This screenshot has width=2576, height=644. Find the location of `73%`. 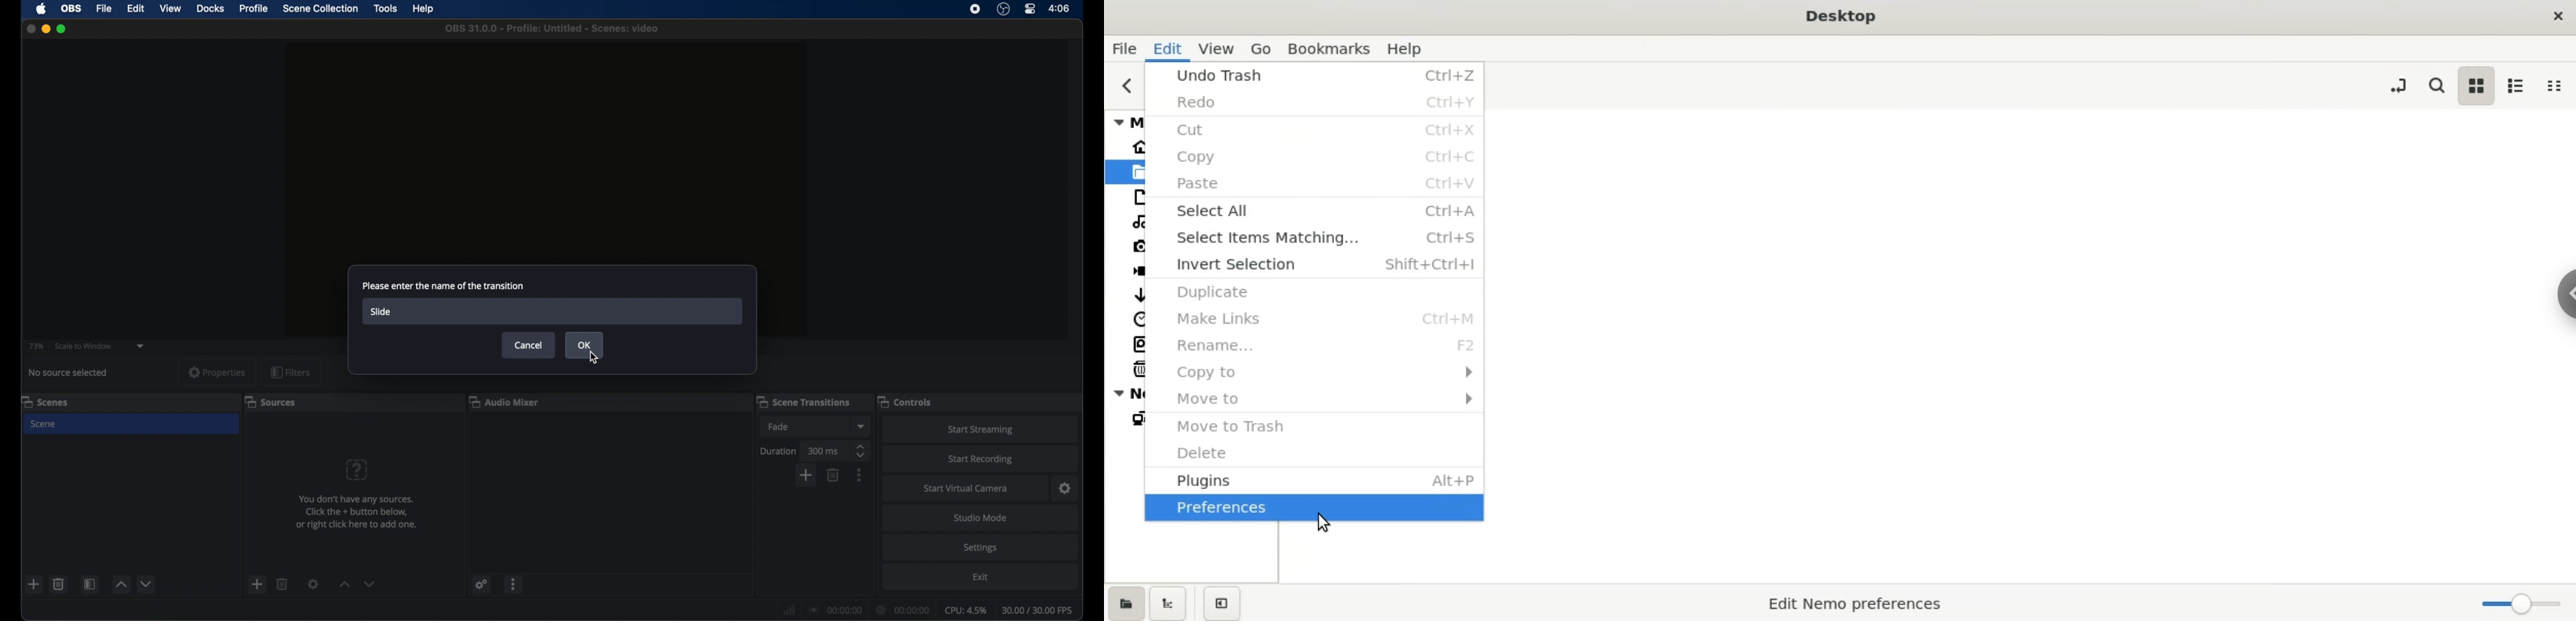

73% is located at coordinates (36, 346).